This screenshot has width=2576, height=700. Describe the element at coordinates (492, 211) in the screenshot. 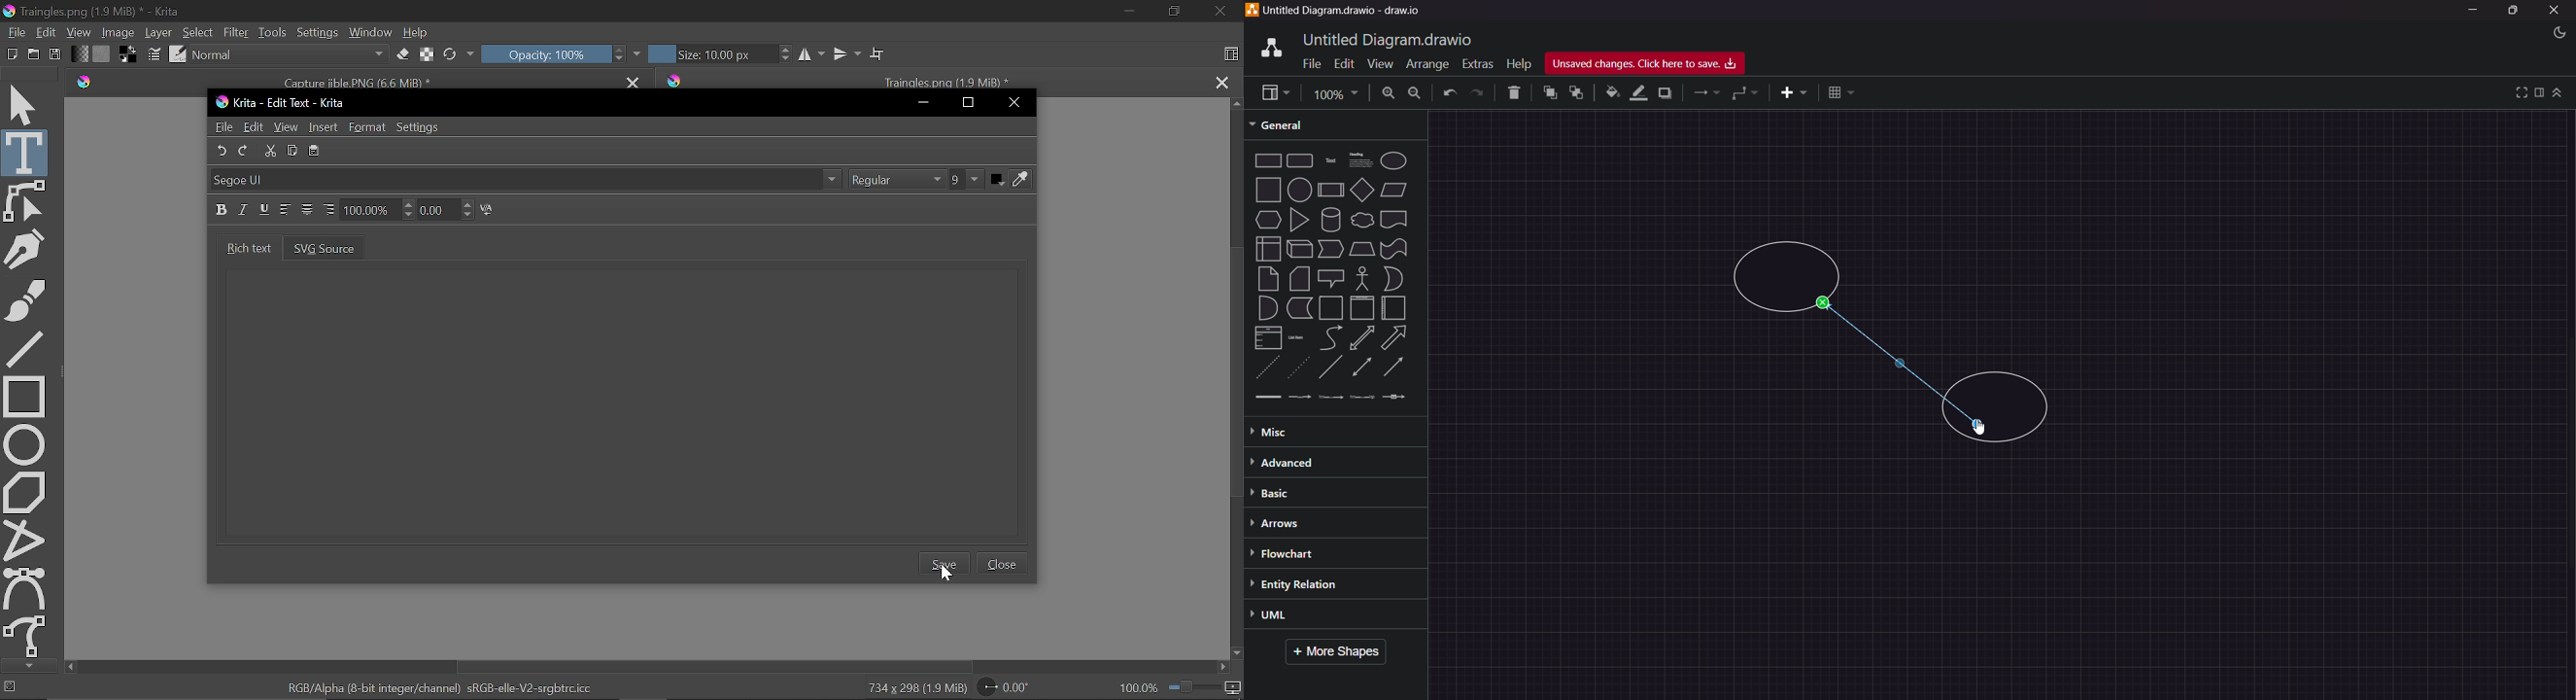

I see `Kering` at that location.